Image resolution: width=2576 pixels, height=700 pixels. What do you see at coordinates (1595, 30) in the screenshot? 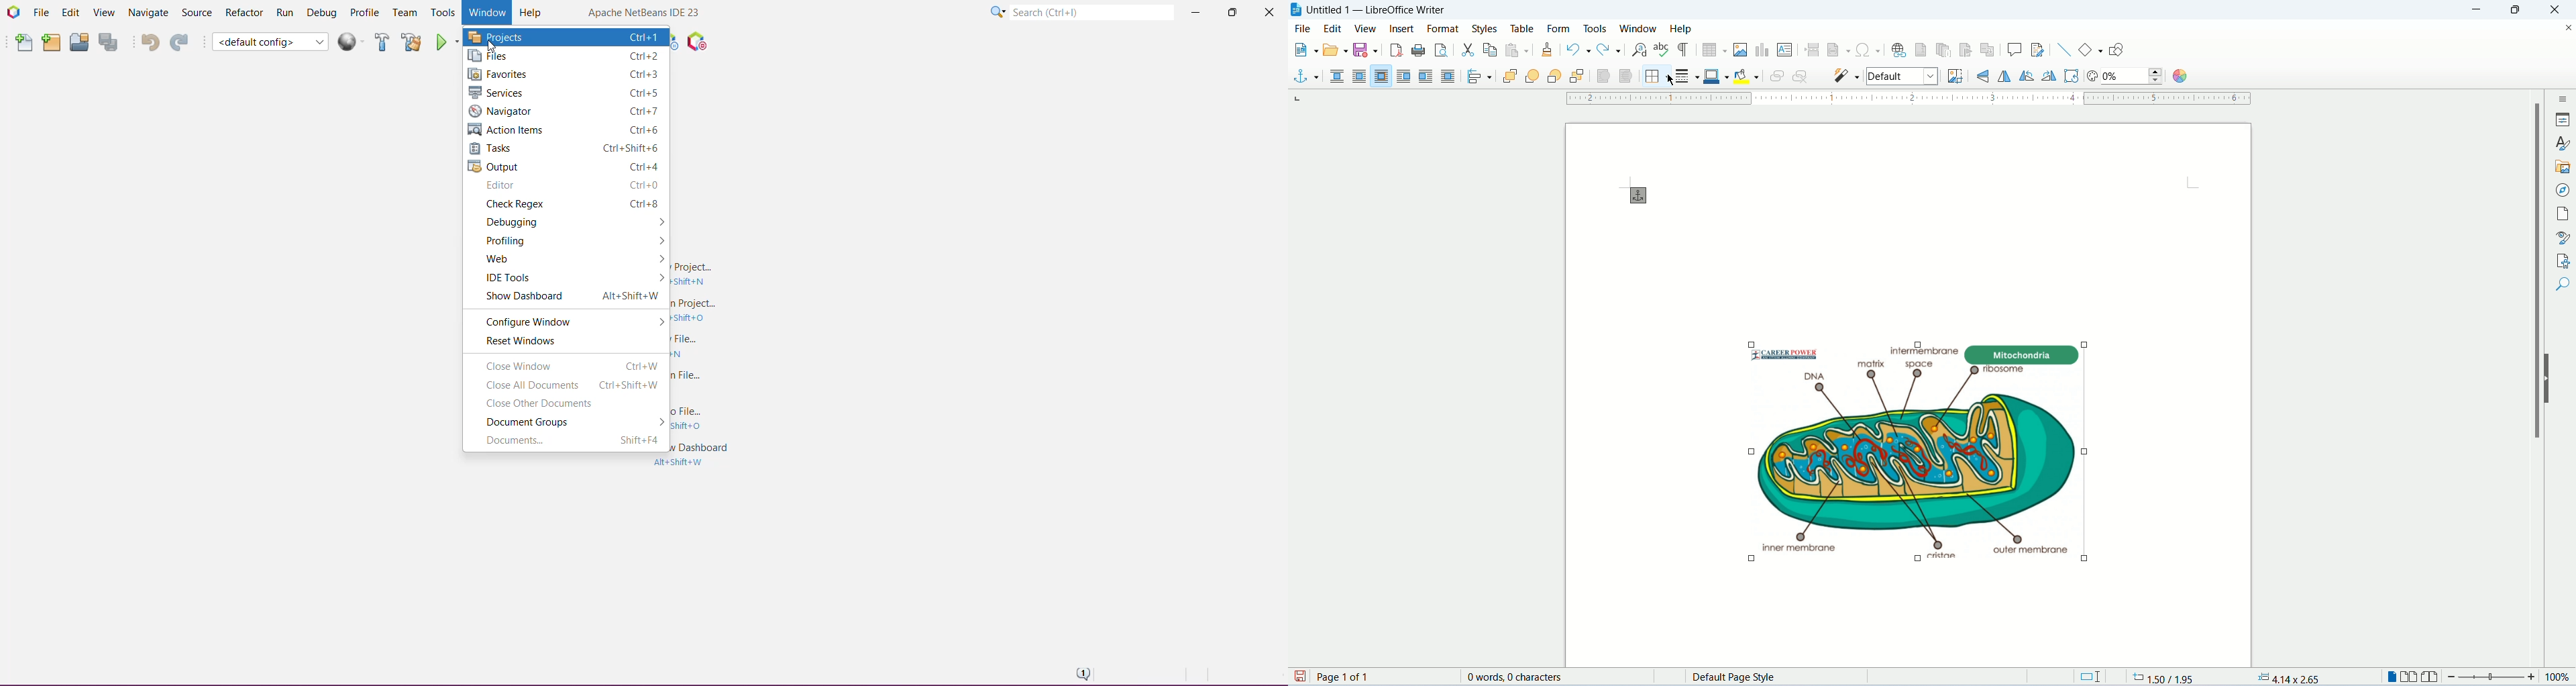
I see `tools` at bounding box center [1595, 30].